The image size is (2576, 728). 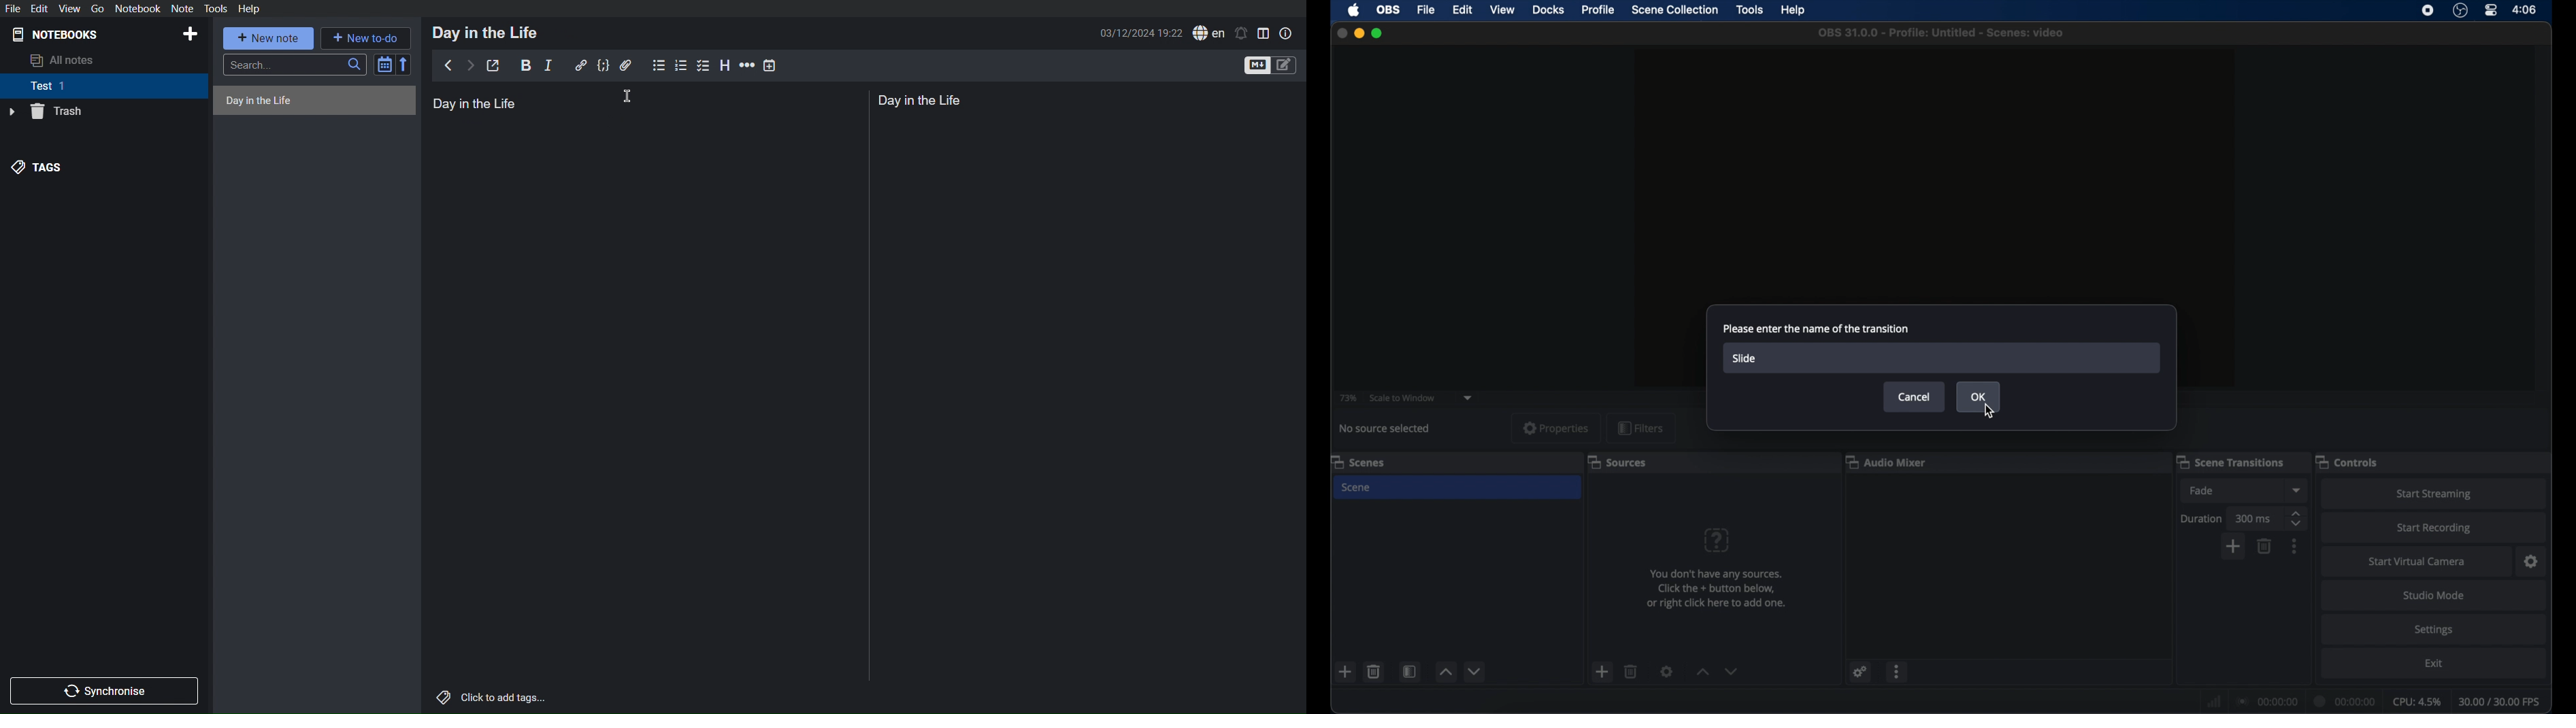 What do you see at coordinates (659, 66) in the screenshot?
I see `Bullet List` at bounding box center [659, 66].